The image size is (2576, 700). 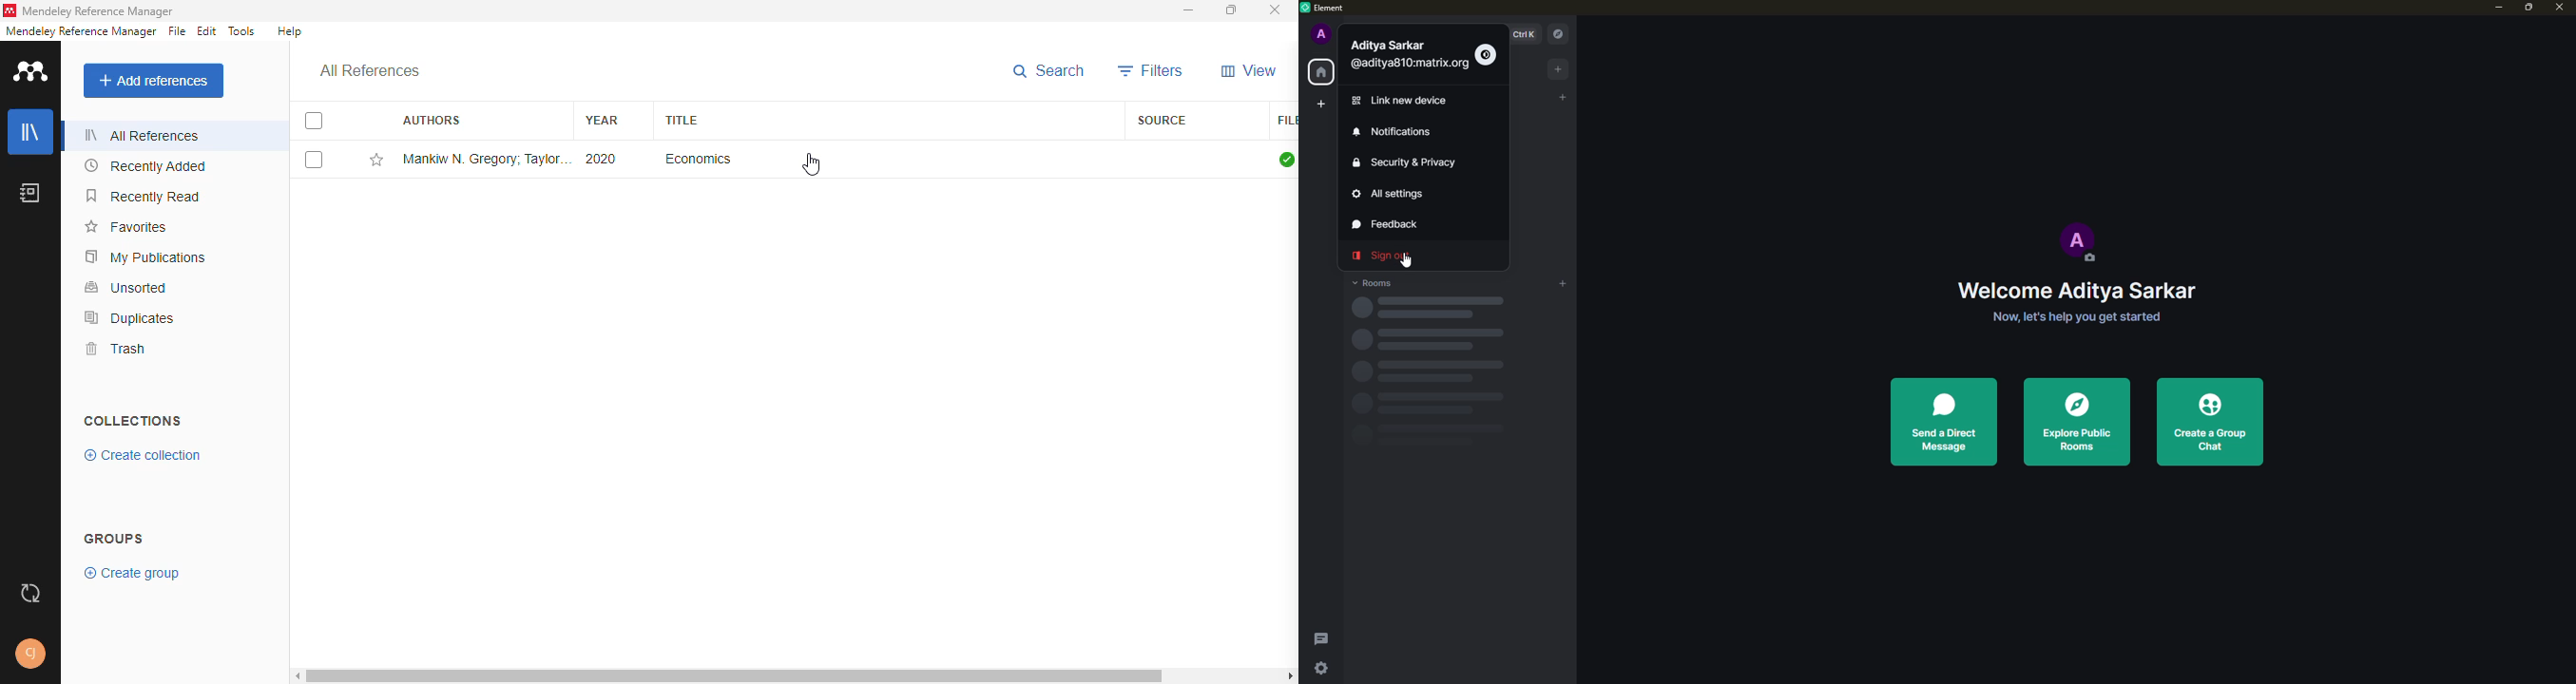 I want to click on Now, let's help you get started, so click(x=2081, y=317).